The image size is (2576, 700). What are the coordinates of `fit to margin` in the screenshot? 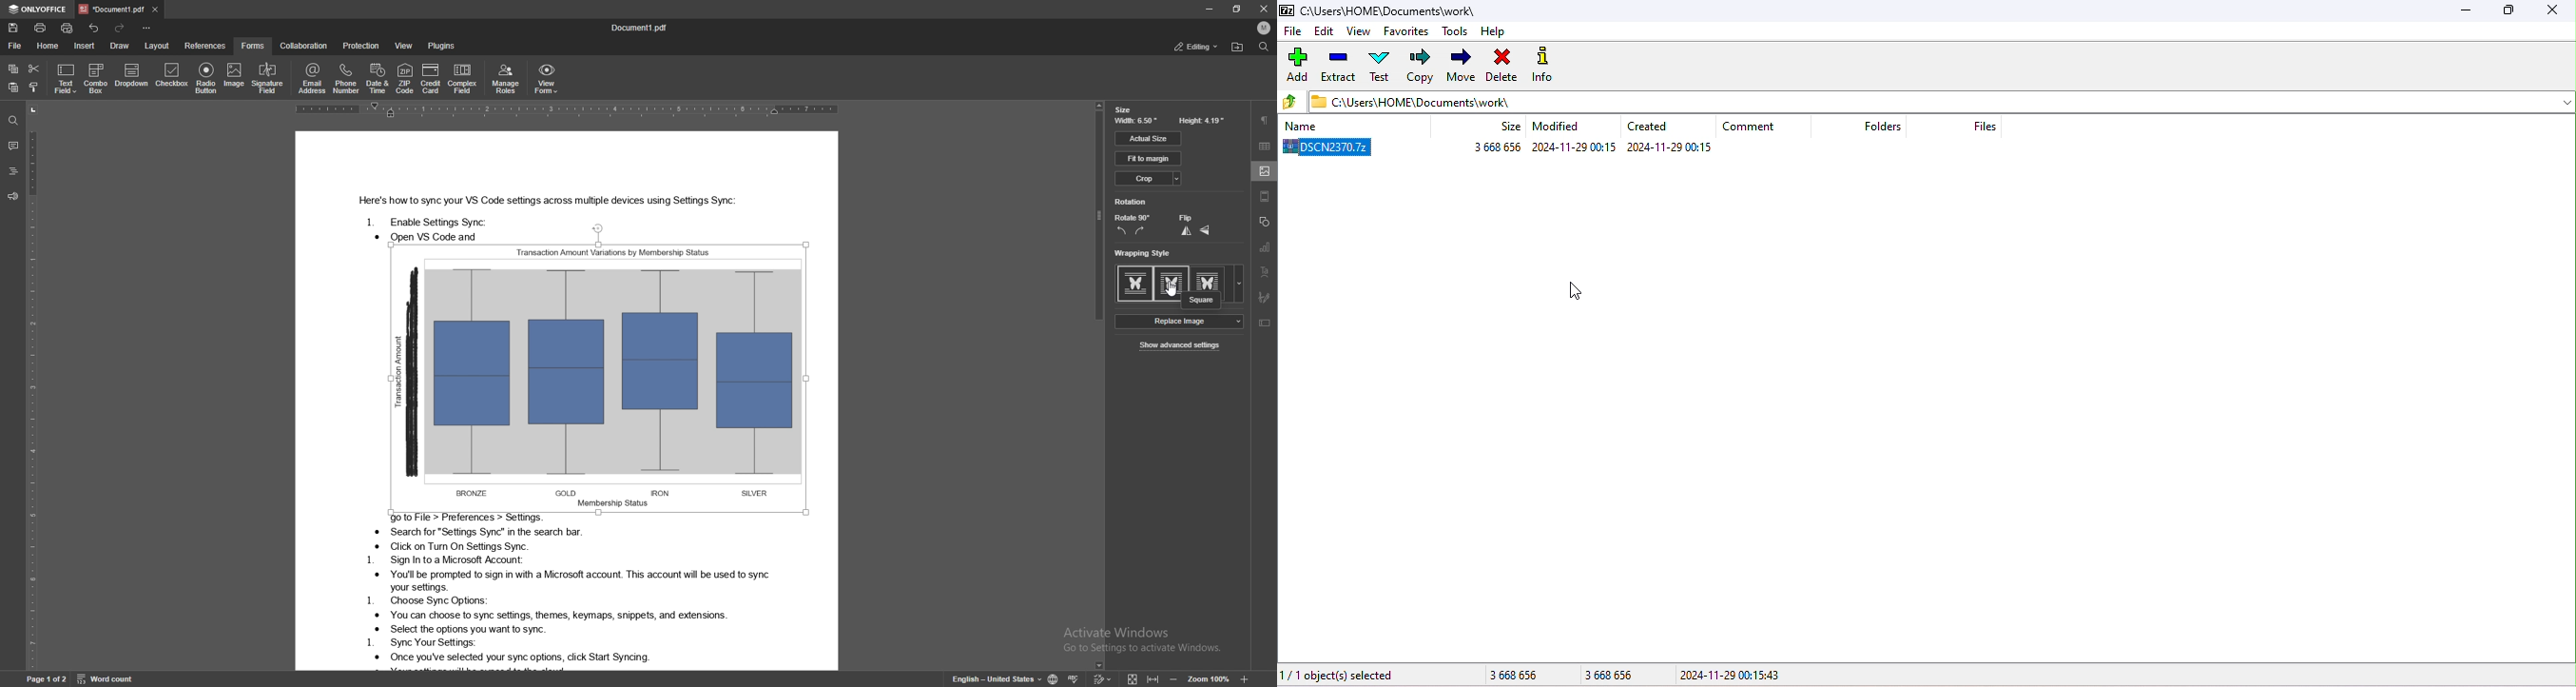 It's located at (1149, 159).